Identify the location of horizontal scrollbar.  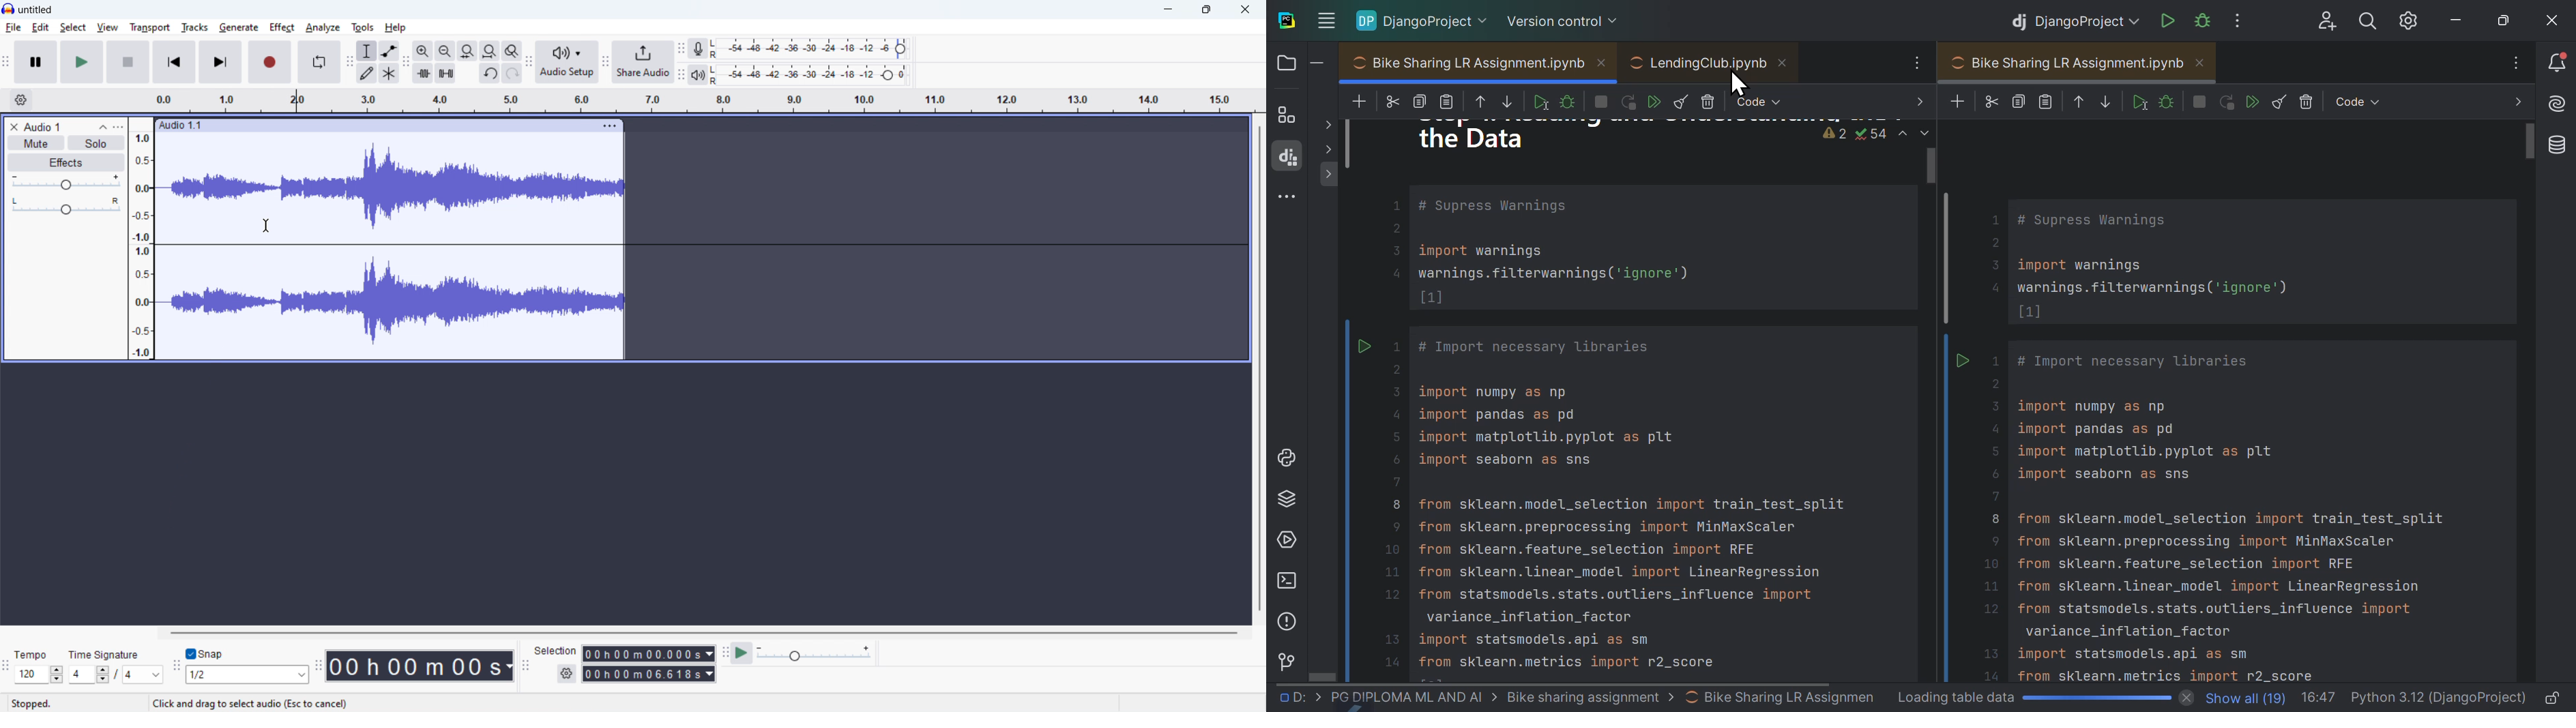
(704, 633).